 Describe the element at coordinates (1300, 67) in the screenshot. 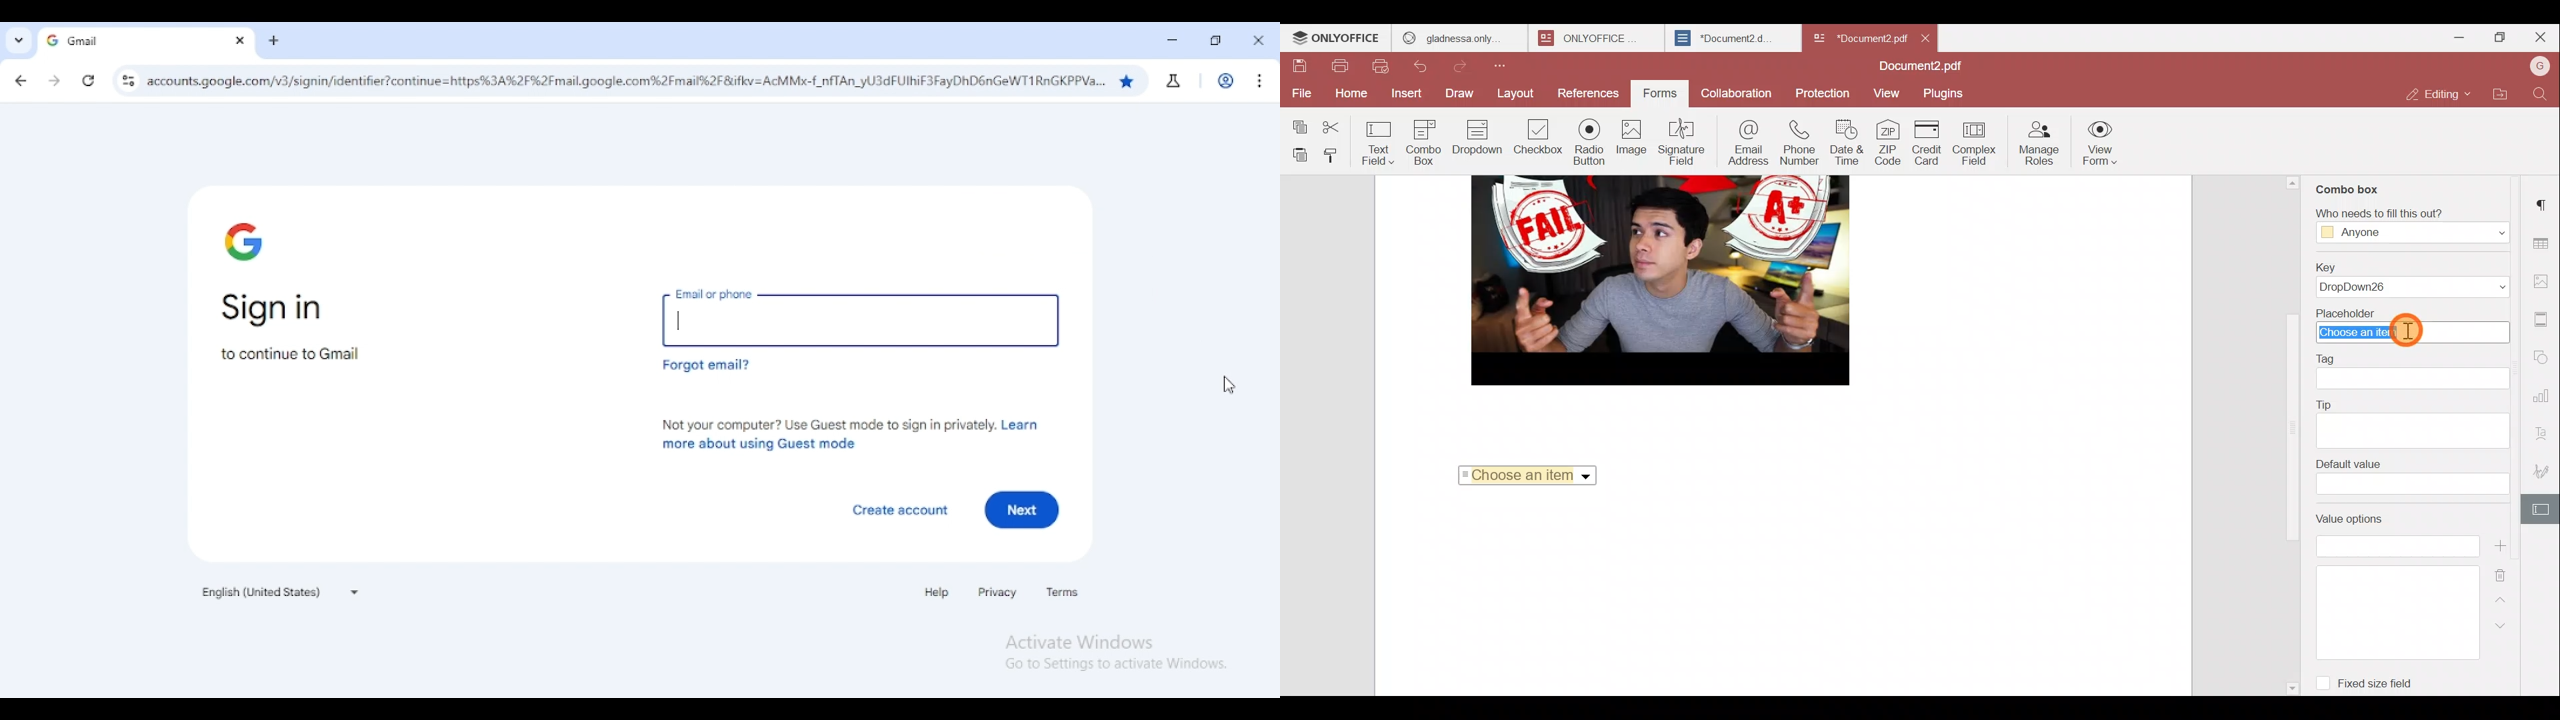

I see `Save` at that location.